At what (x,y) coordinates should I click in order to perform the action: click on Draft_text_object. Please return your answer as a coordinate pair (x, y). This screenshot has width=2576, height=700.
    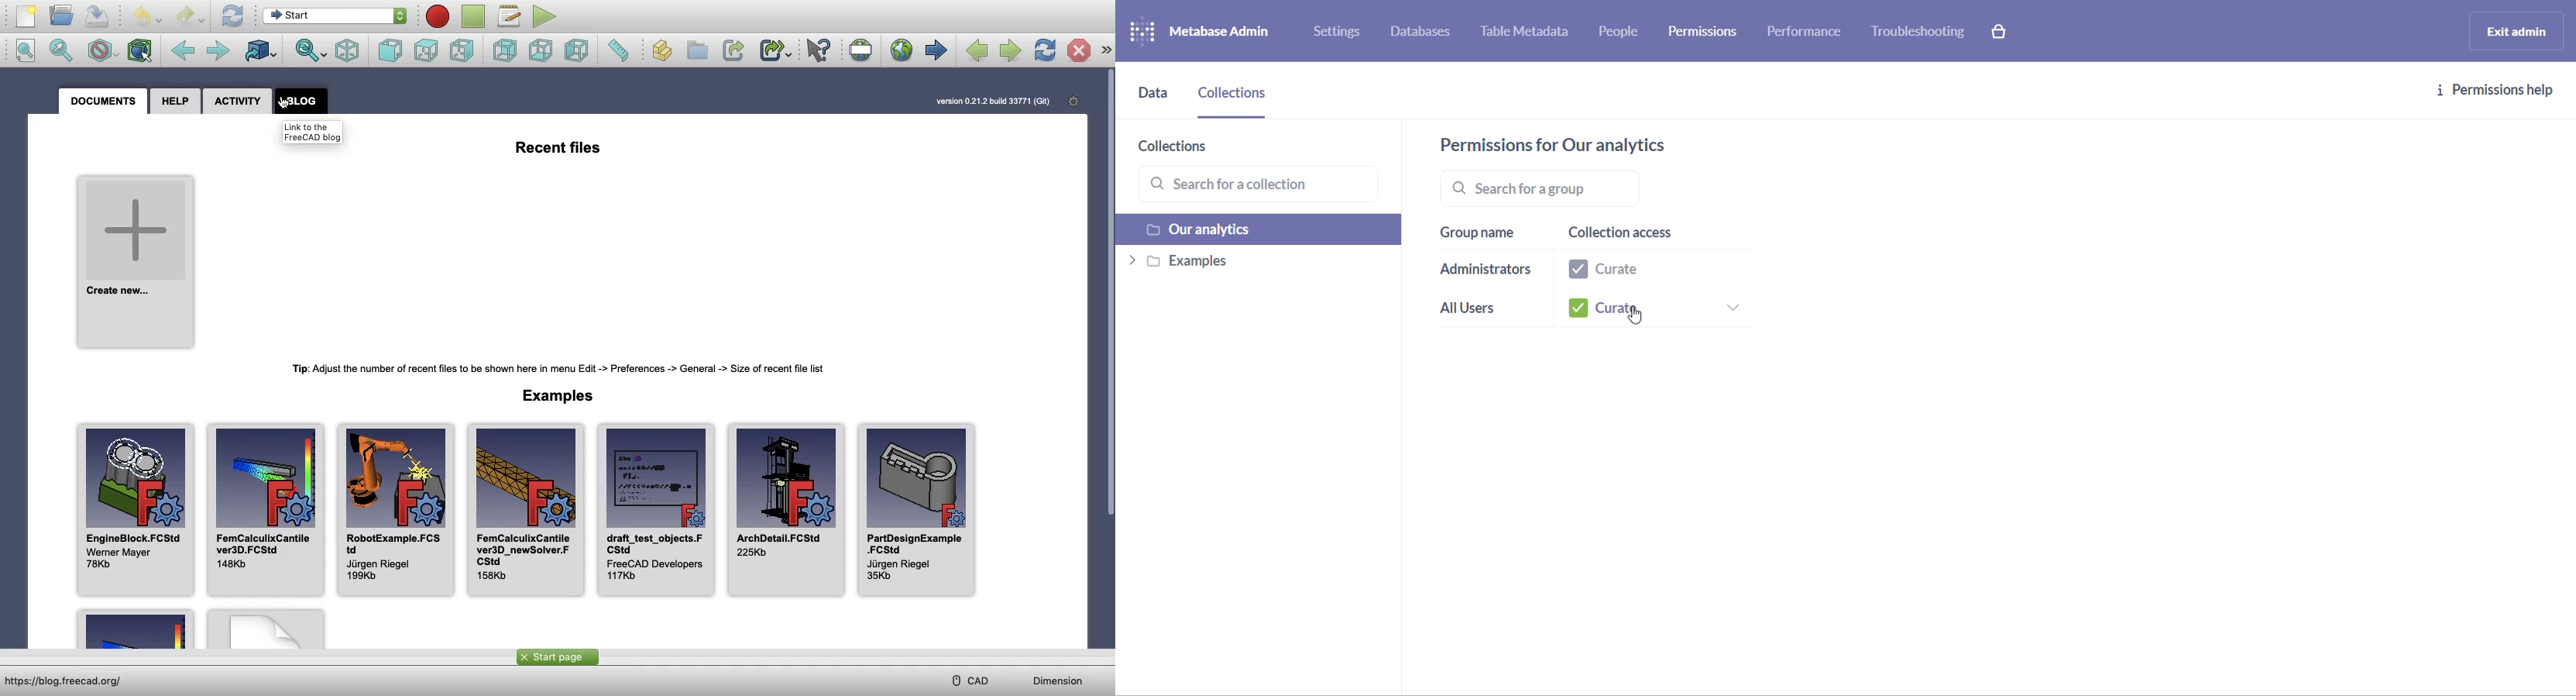
    Looking at the image, I should click on (657, 508).